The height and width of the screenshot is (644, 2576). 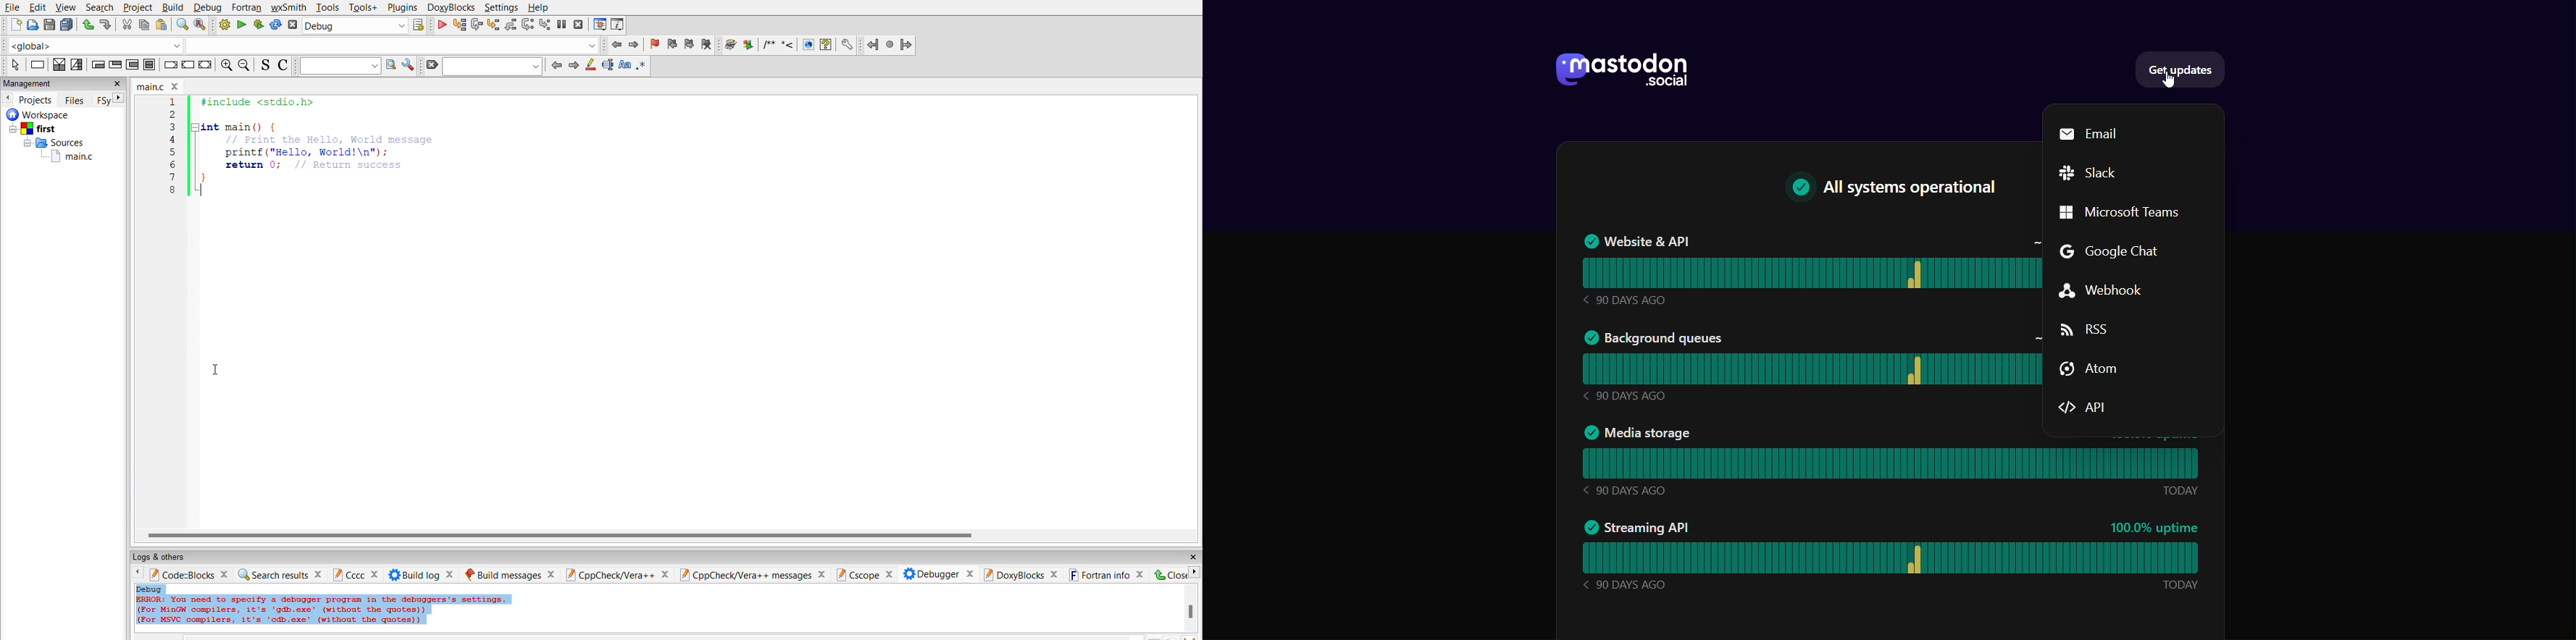 What do you see at coordinates (871, 44) in the screenshot?
I see `Jump back` at bounding box center [871, 44].